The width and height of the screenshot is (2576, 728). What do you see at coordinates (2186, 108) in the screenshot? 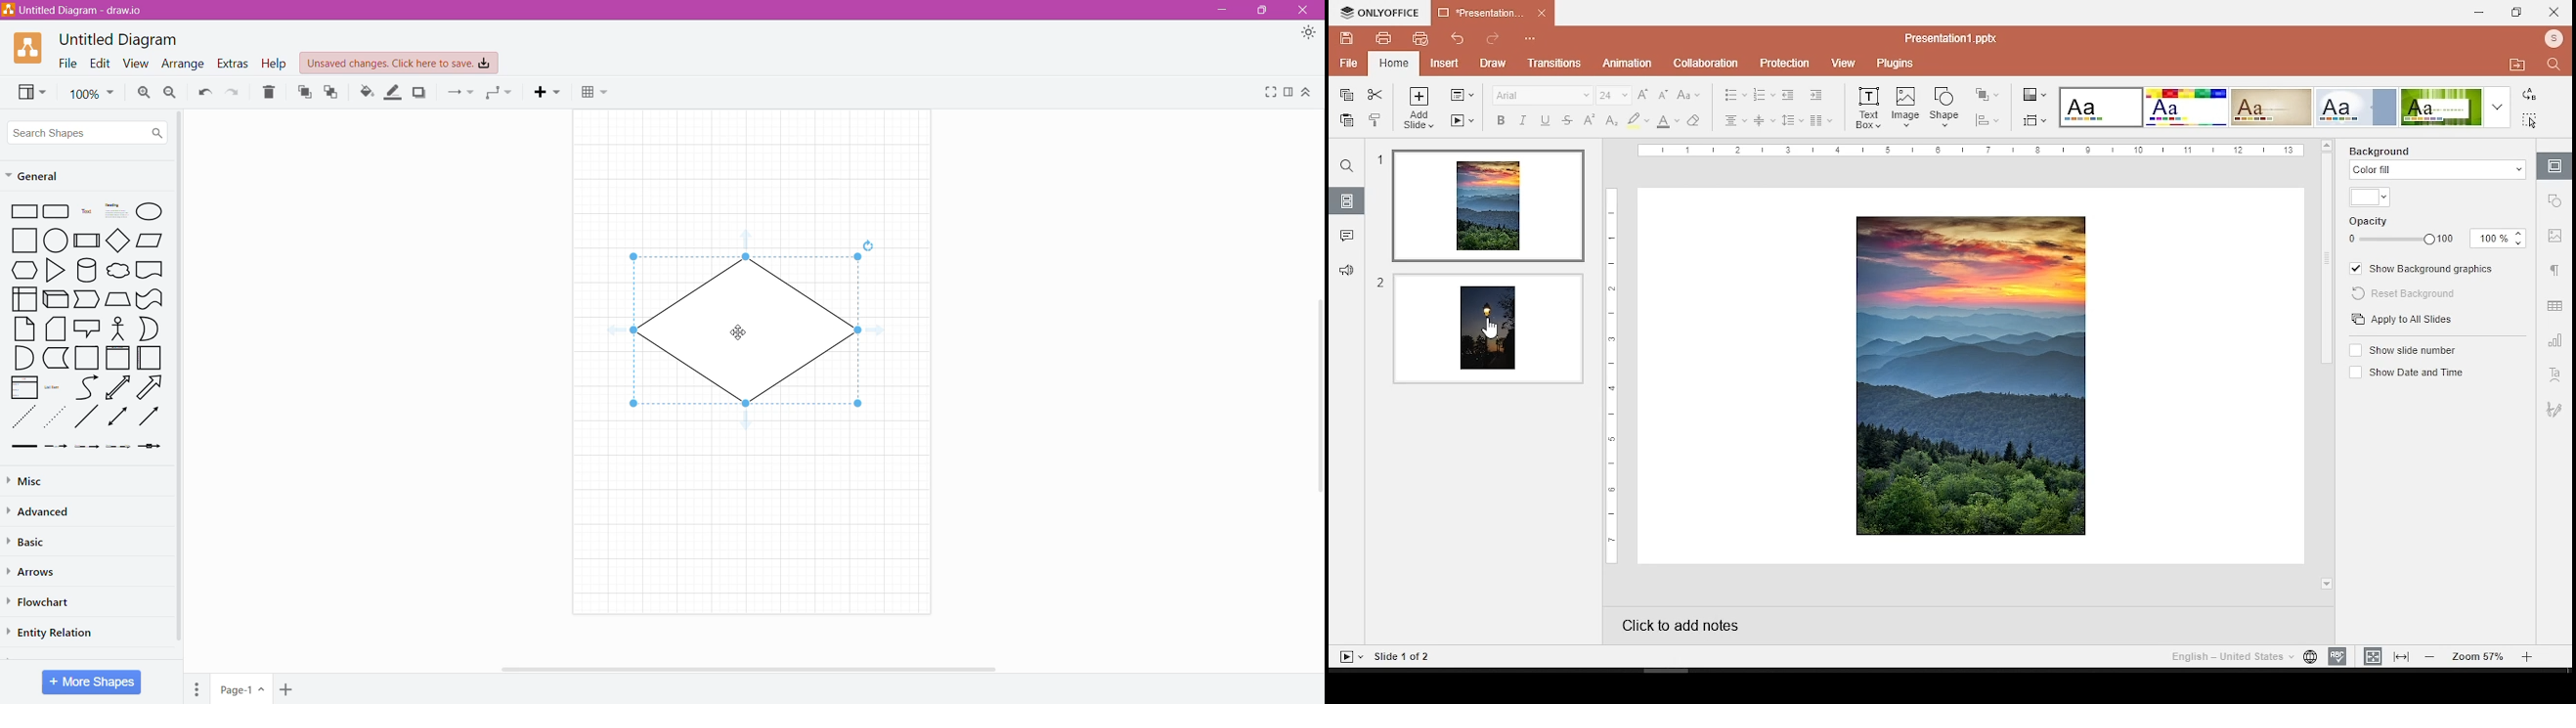
I see `slide style` at bounding box center [2186, 108].